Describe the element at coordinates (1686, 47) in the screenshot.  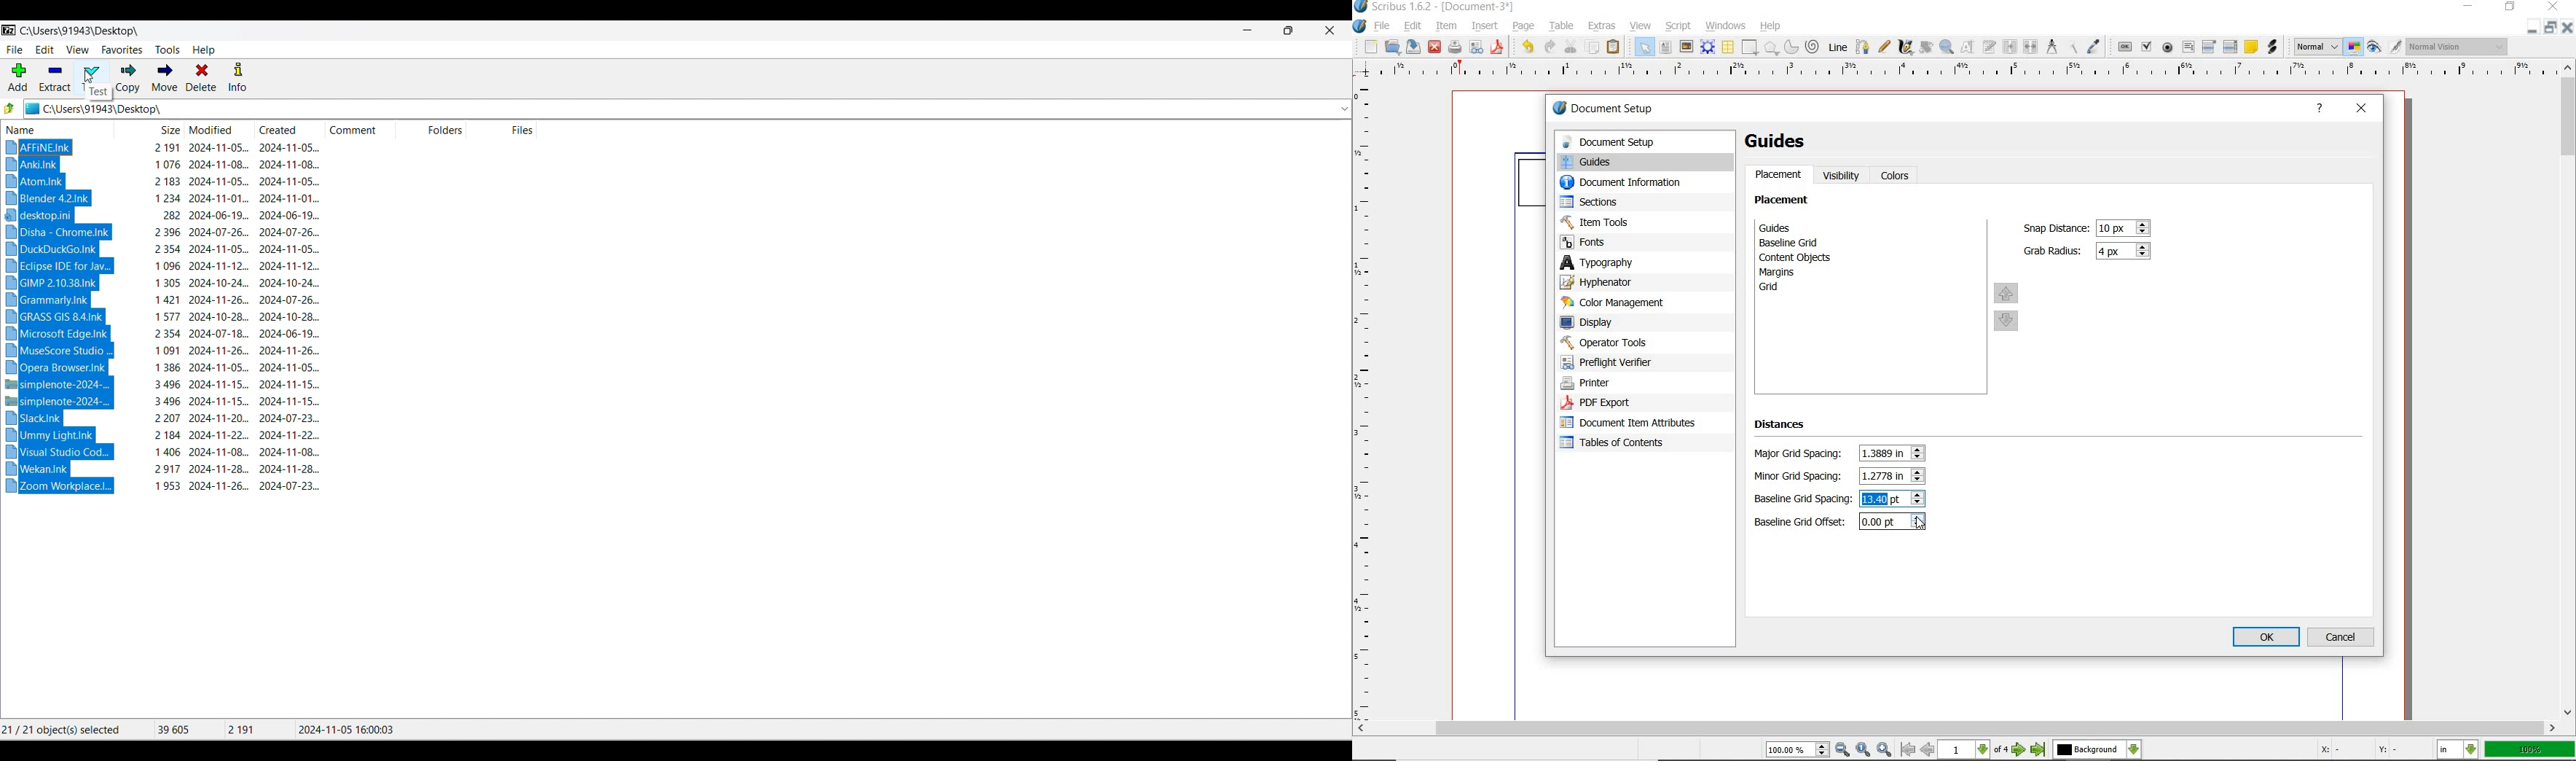
I see `image frame` at that location.